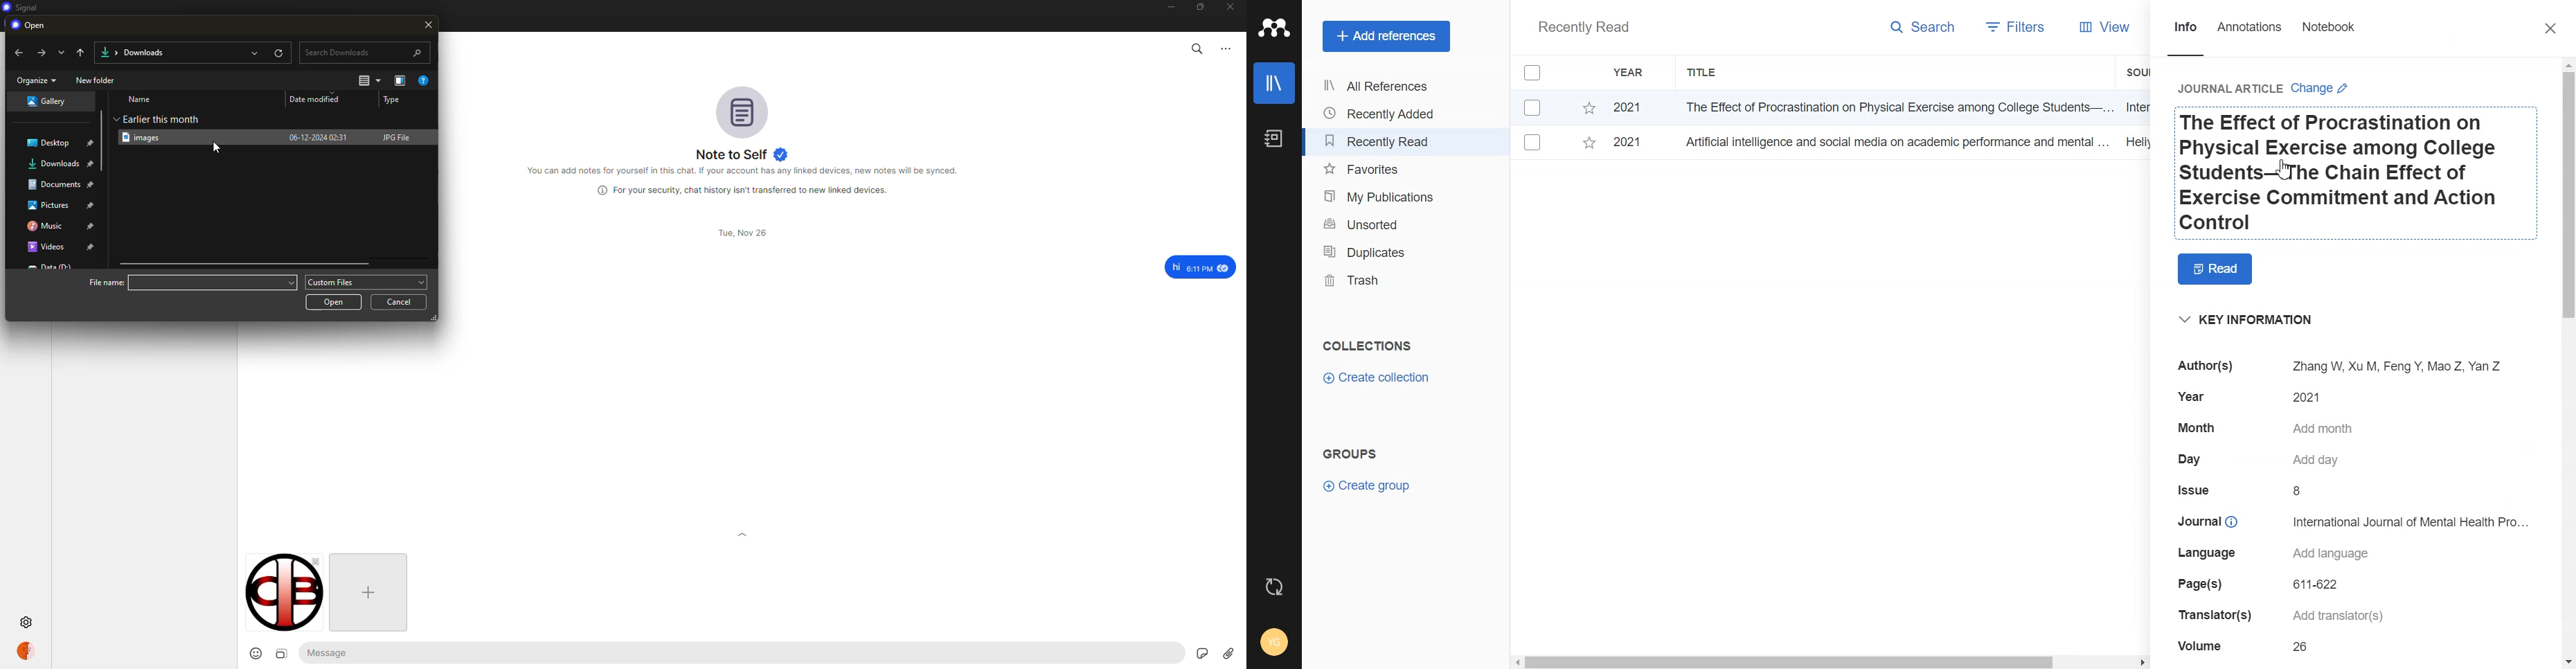  What do you see at coordinates (247, 264) in the screenshot?
I see `scroll bar` at bounding box center [247, 264].